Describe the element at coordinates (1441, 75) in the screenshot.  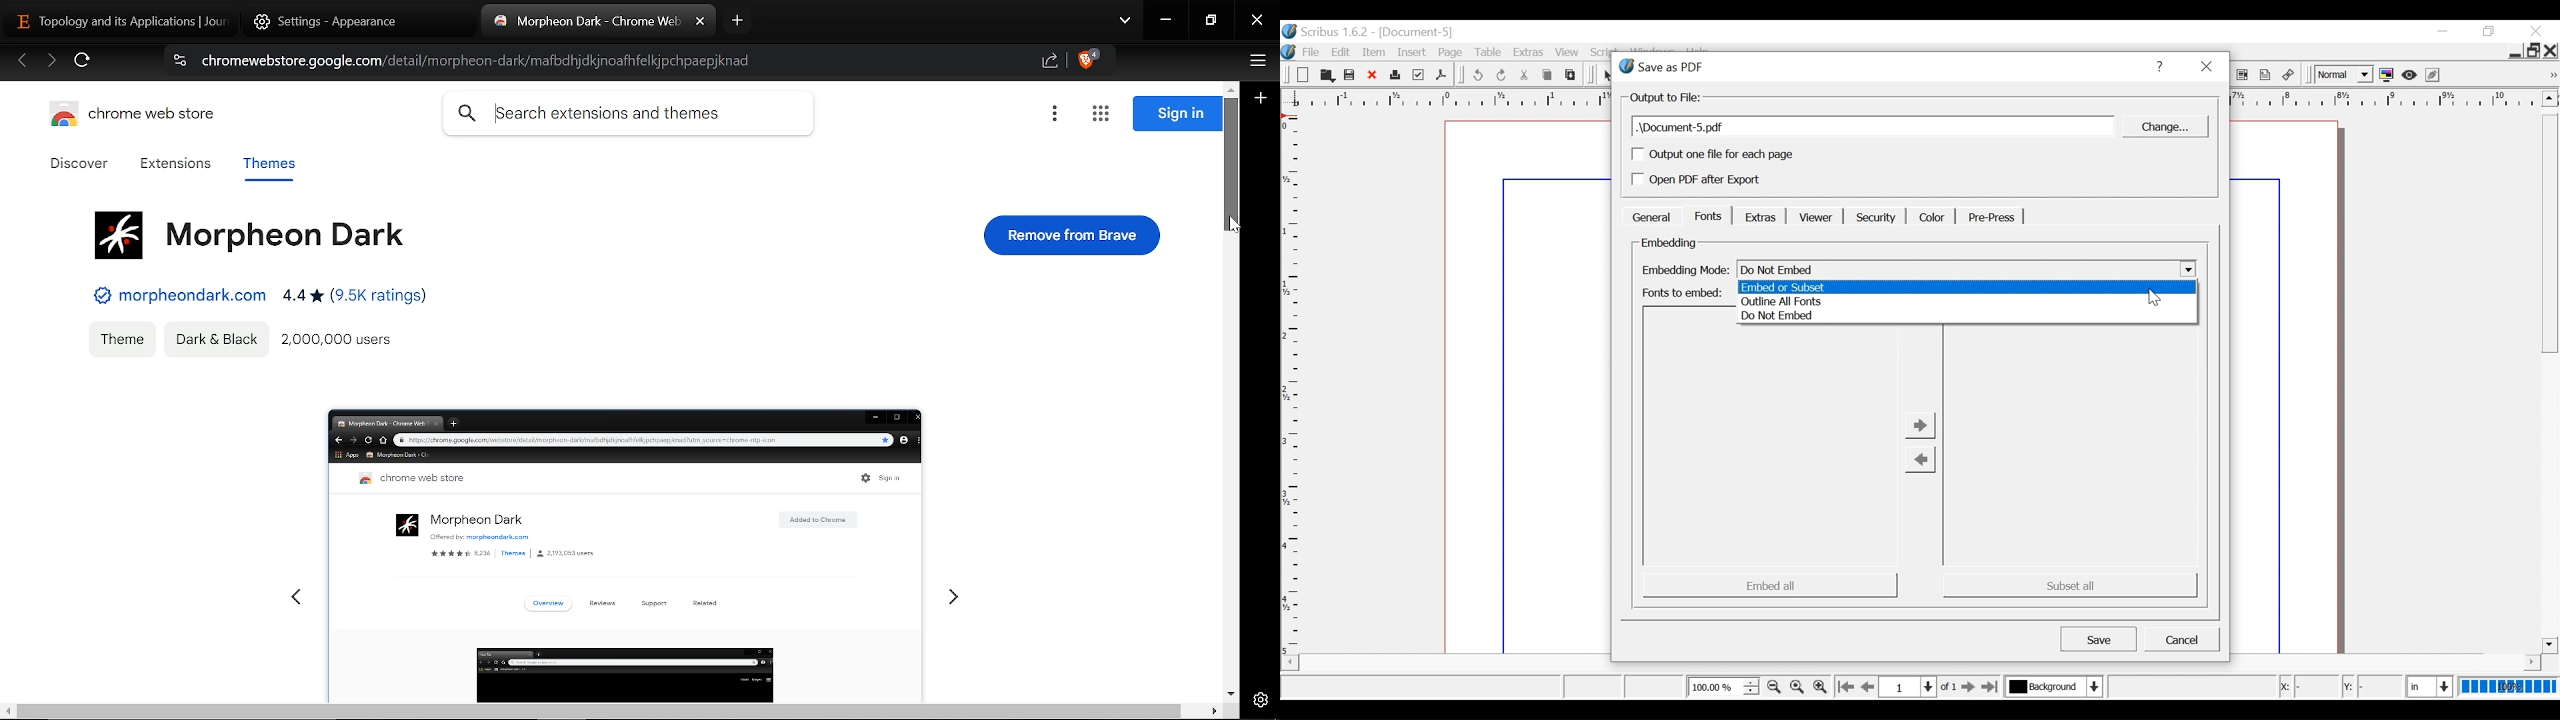
I see `Save as PDF` at that location.